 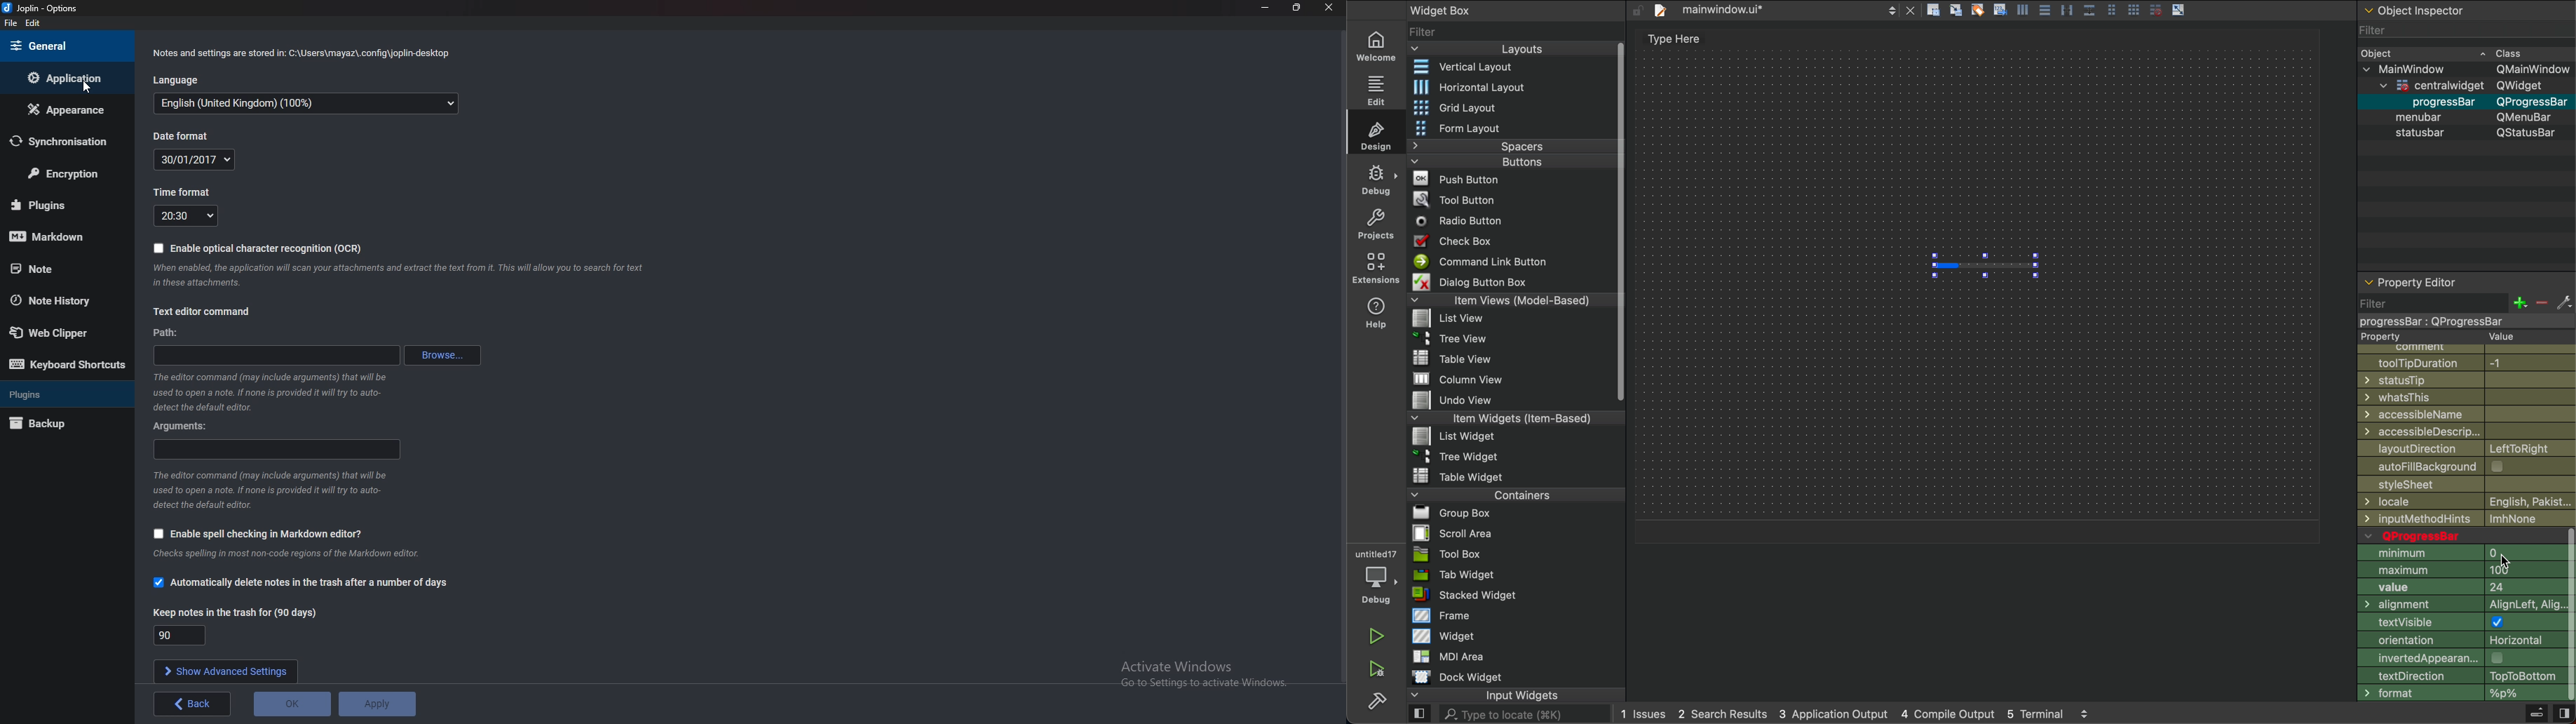 I want to click on file, so click(x=11, y=25).